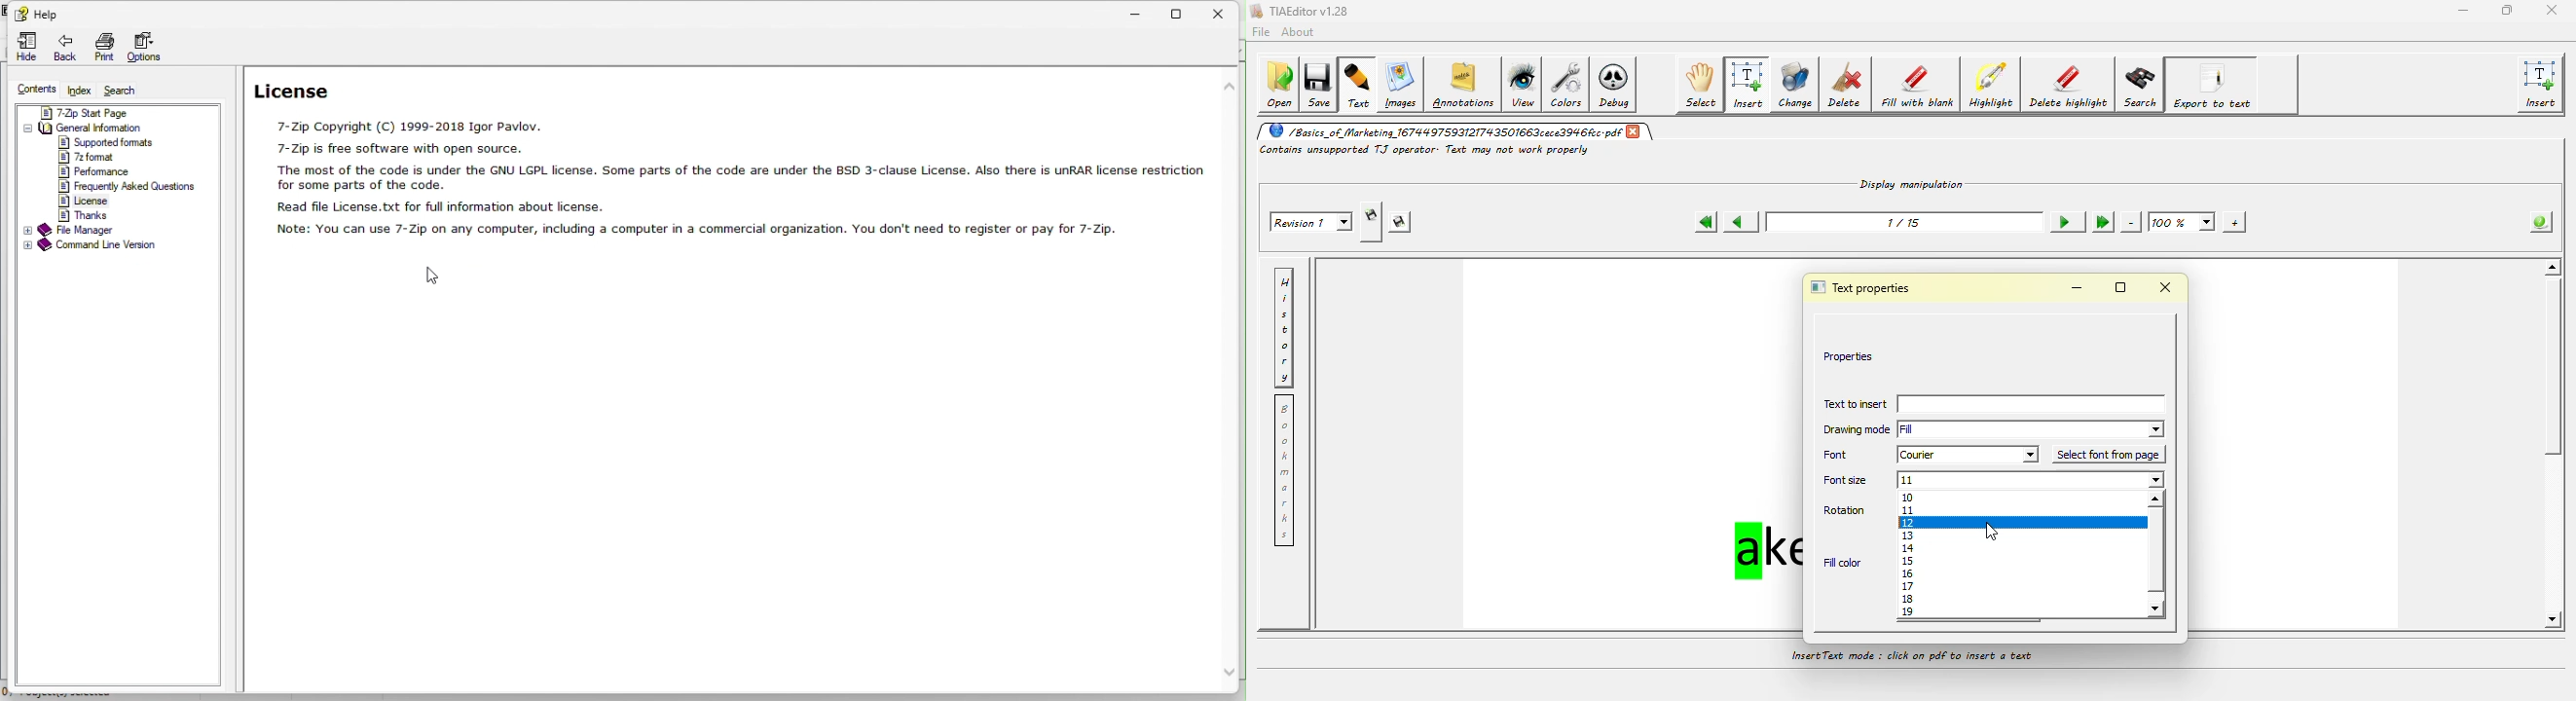 The width and height of the screenshot is (2576, 728). Describe the element at coordinates (37, 90) in the screenshot. I see `Contents` at that location.